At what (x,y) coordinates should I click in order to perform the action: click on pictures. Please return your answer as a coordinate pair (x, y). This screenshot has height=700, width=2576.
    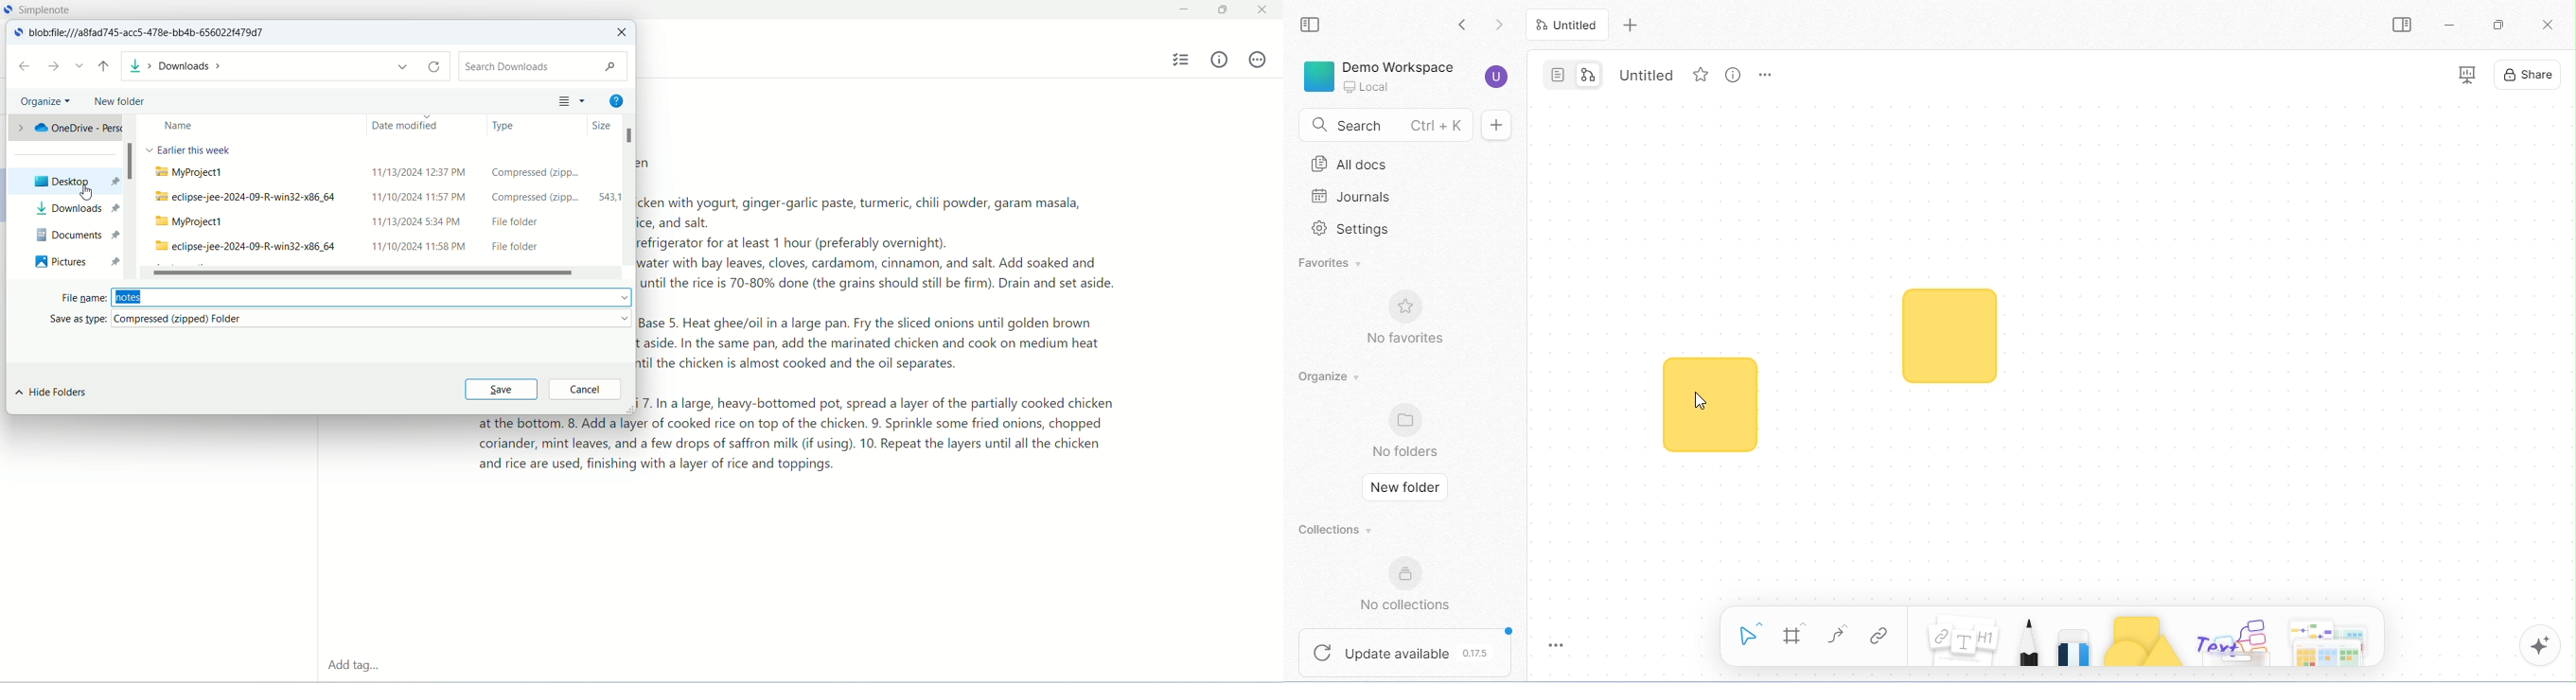
    Looking at the image, I should click on (74, 261).